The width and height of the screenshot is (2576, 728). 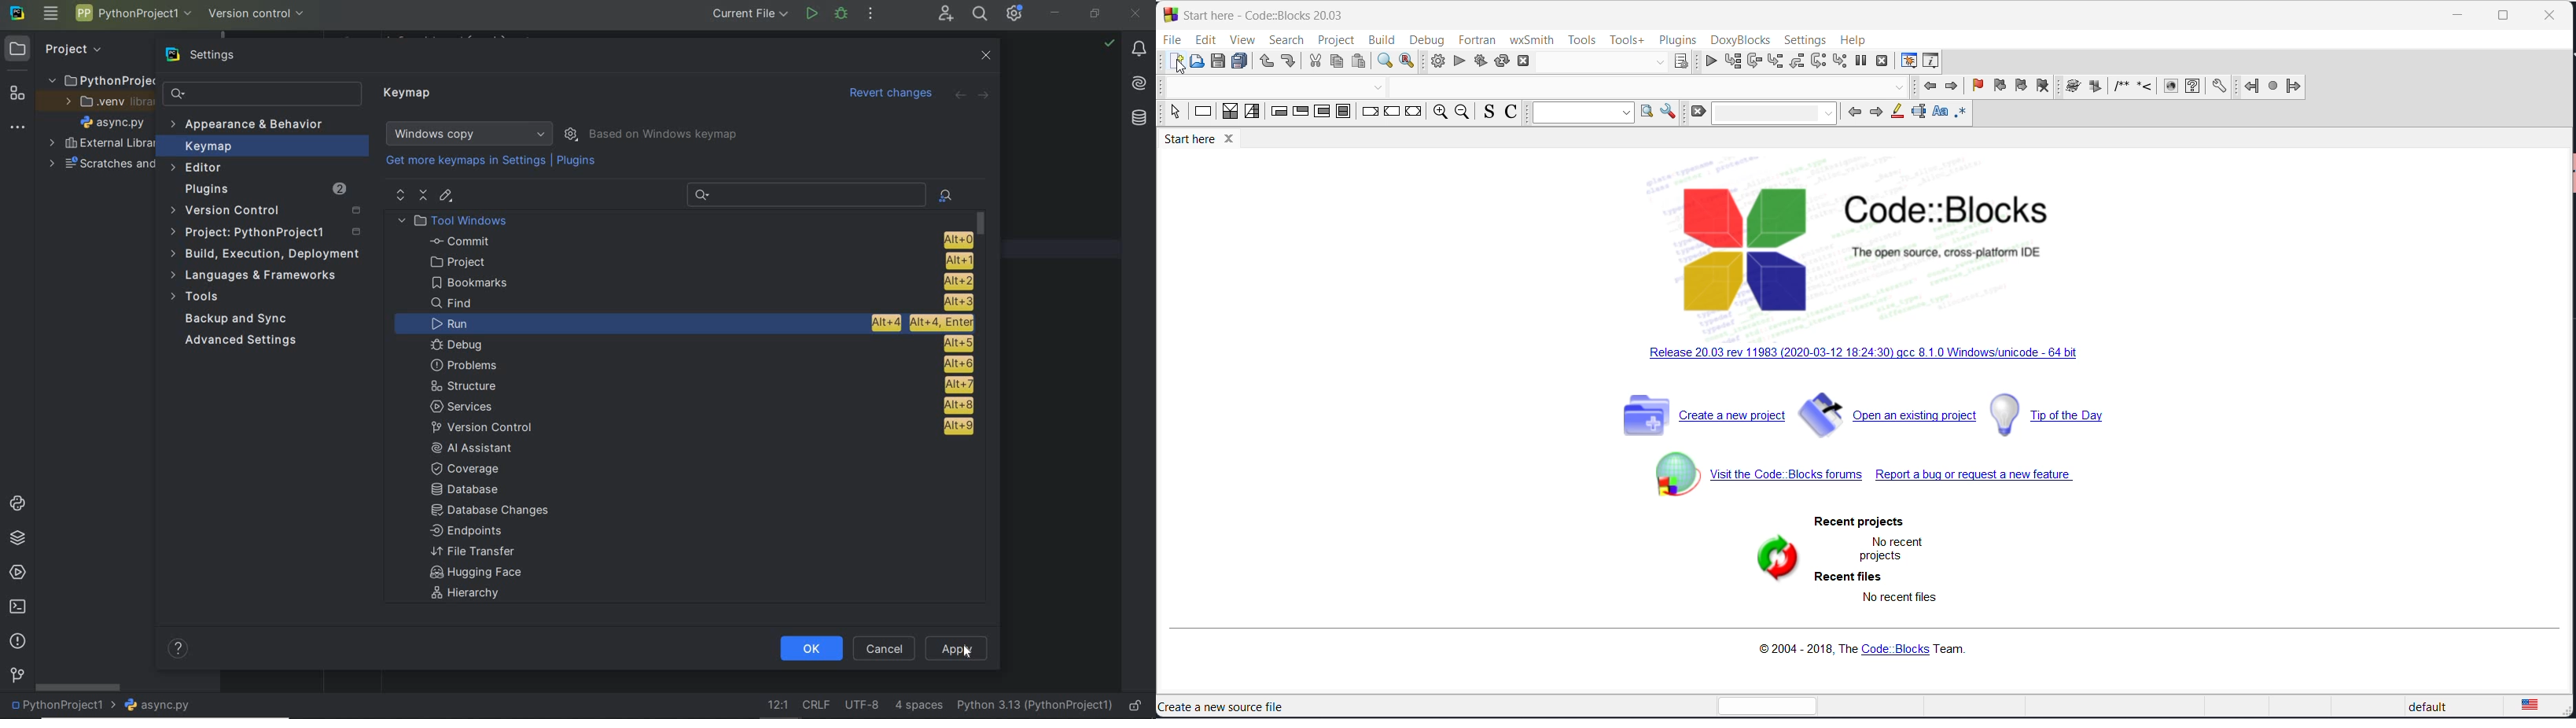 What do you see at coordinates (1379, 88) in the screenshot?
I see `dropdown button` at bounding box center [1379, 88].